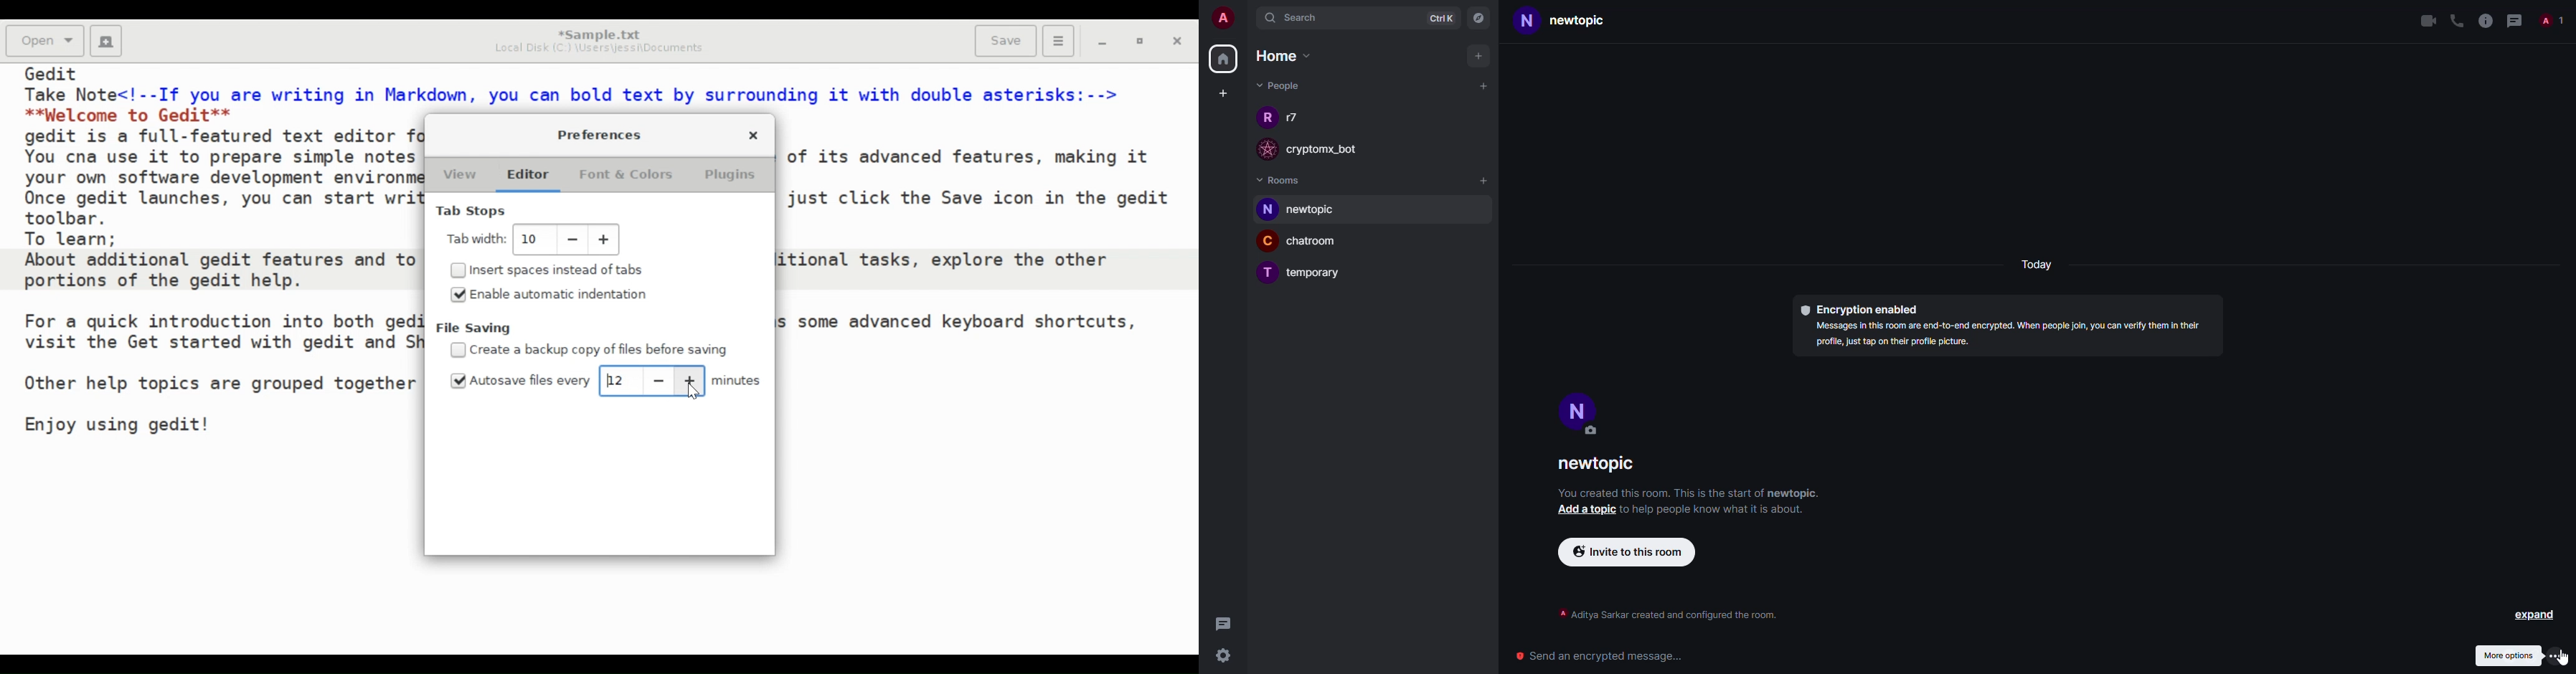  What do you see at coordinates (1263, 118) in the screenshot?
I see `R` at bounding box center [1263, 118].